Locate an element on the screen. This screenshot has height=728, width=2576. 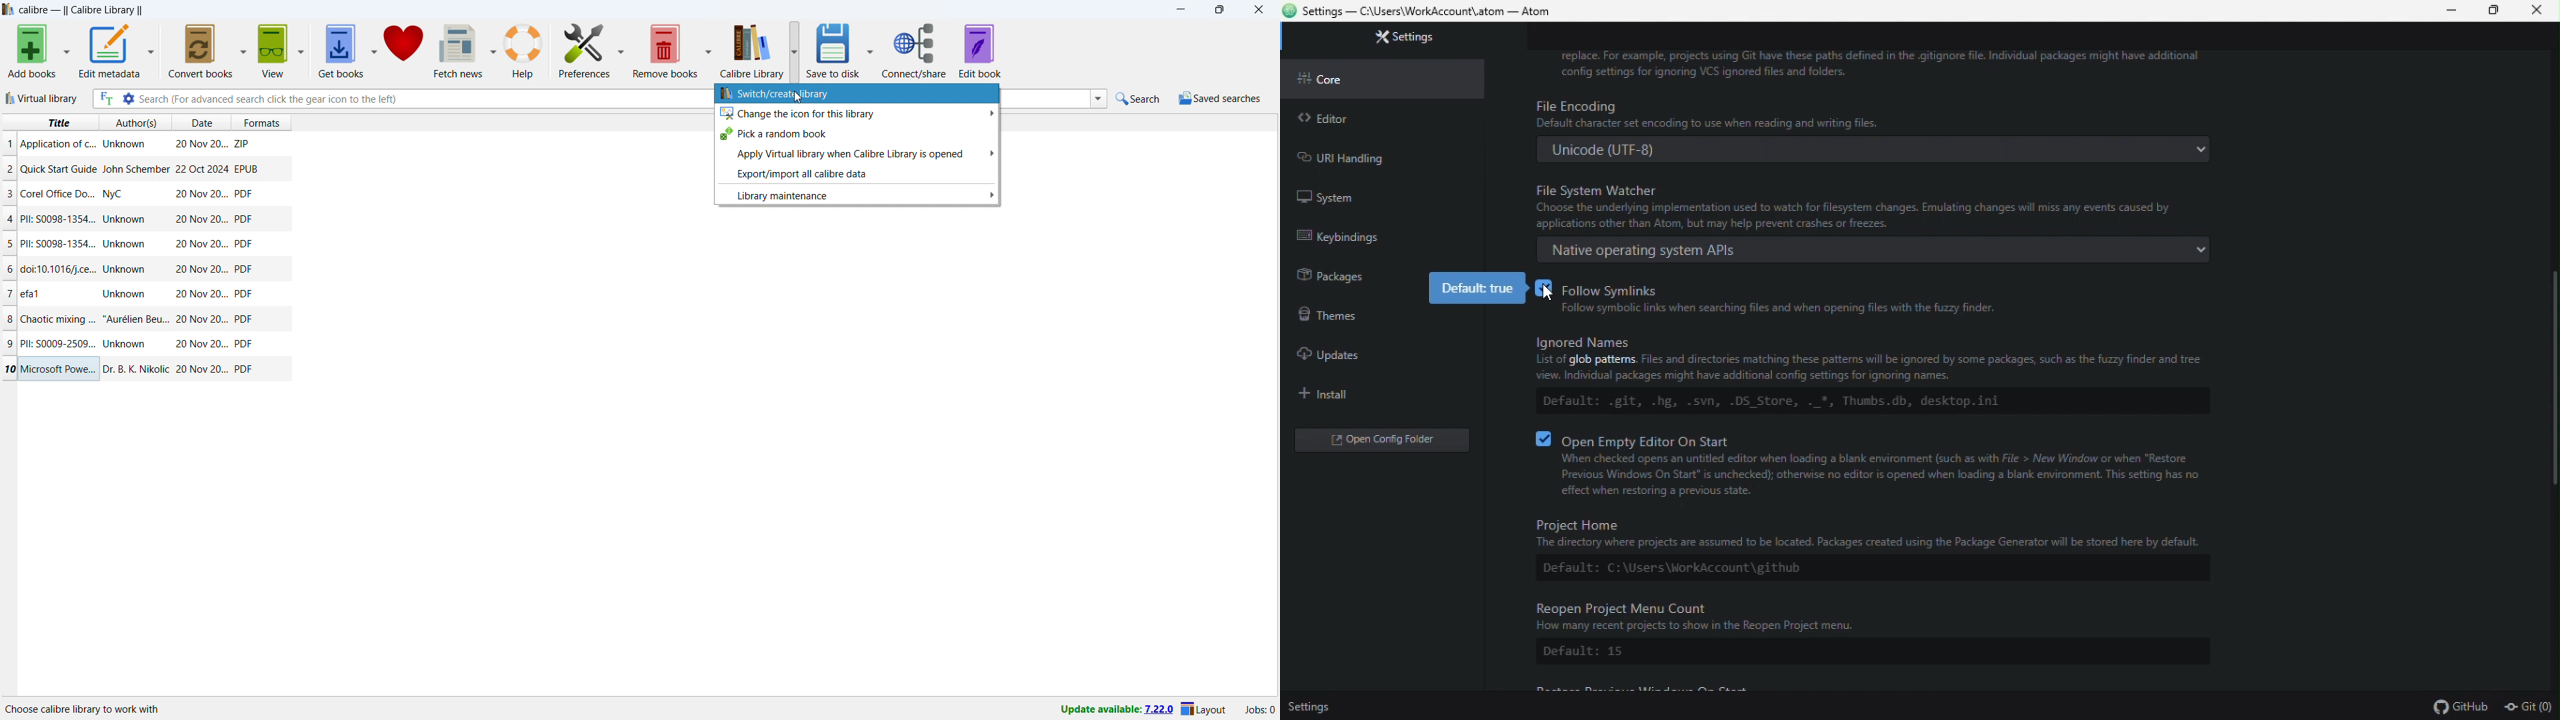
5 is located at coordinates (9, 245).